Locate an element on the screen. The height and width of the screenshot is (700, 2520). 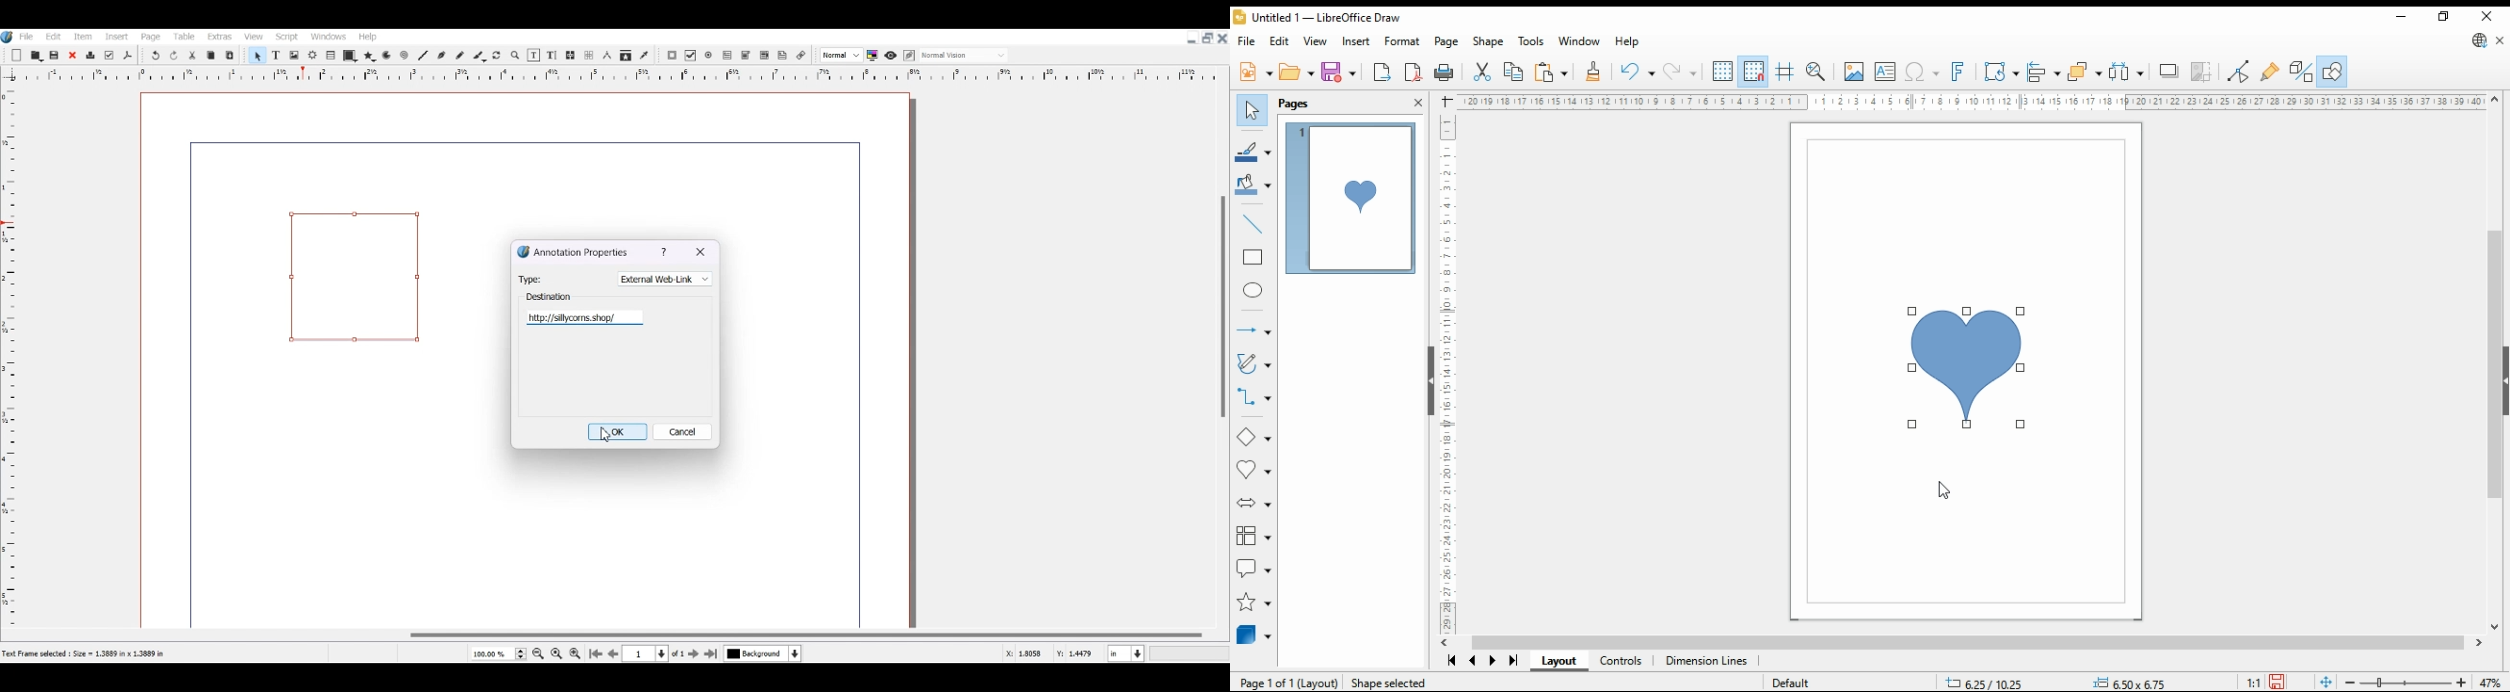
ellipe is located at coordinates (1254, 291).